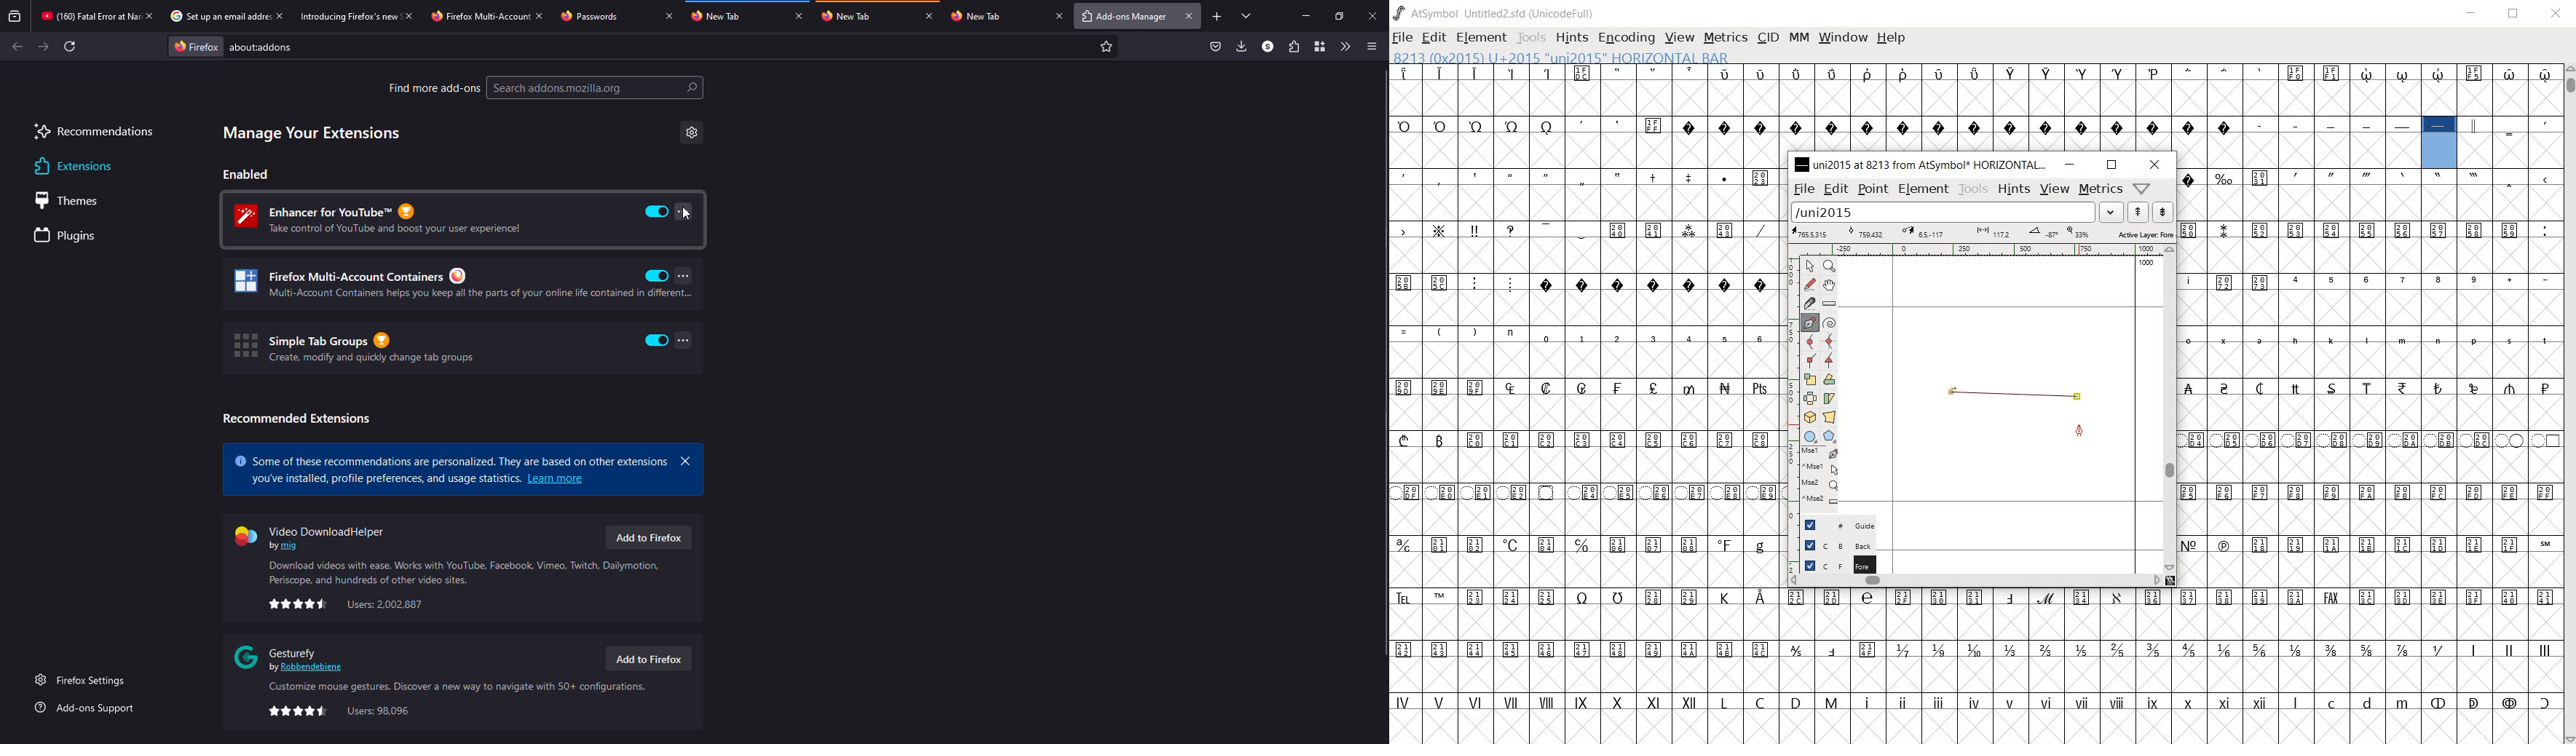 This screenshot has width=2576, height=756. Describe the element at coordinates (1921, 165) in the screenshot. I see `uni2015 at 8213 from AtSymbol HORIZONTAL...` at that location.